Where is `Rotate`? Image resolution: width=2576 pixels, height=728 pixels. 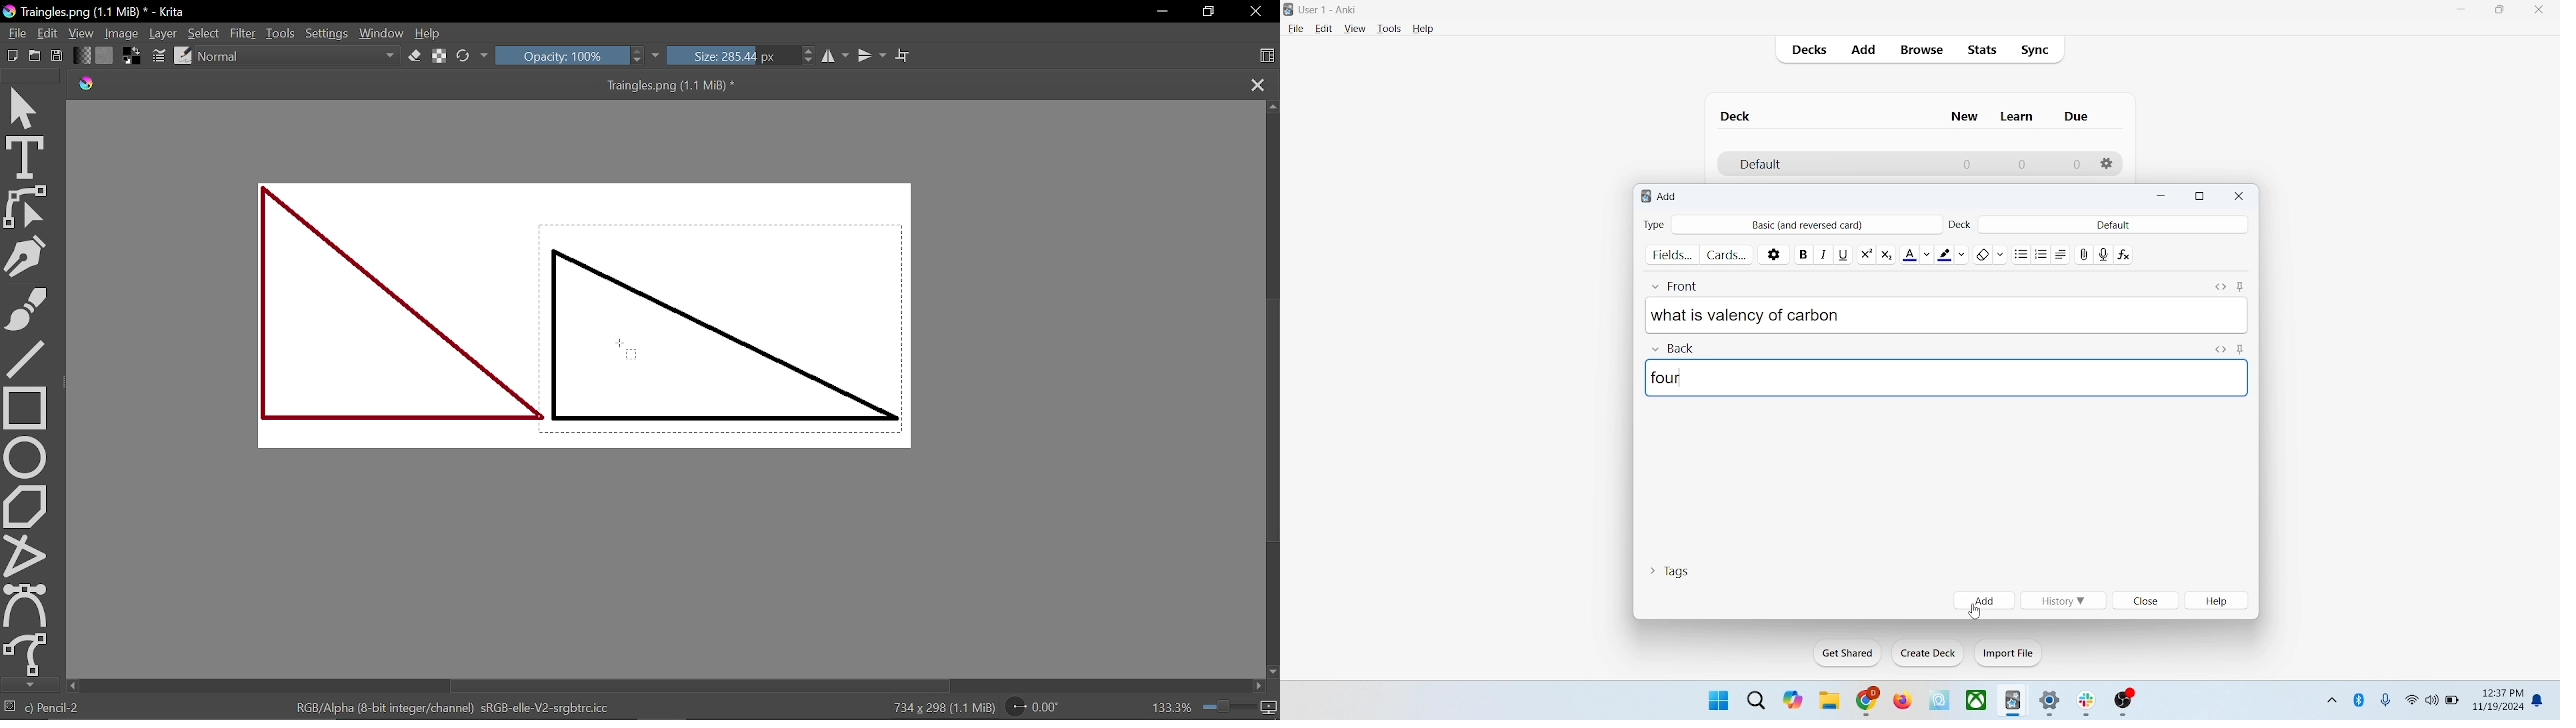 Rotate is located at coordinates (1046, 707).